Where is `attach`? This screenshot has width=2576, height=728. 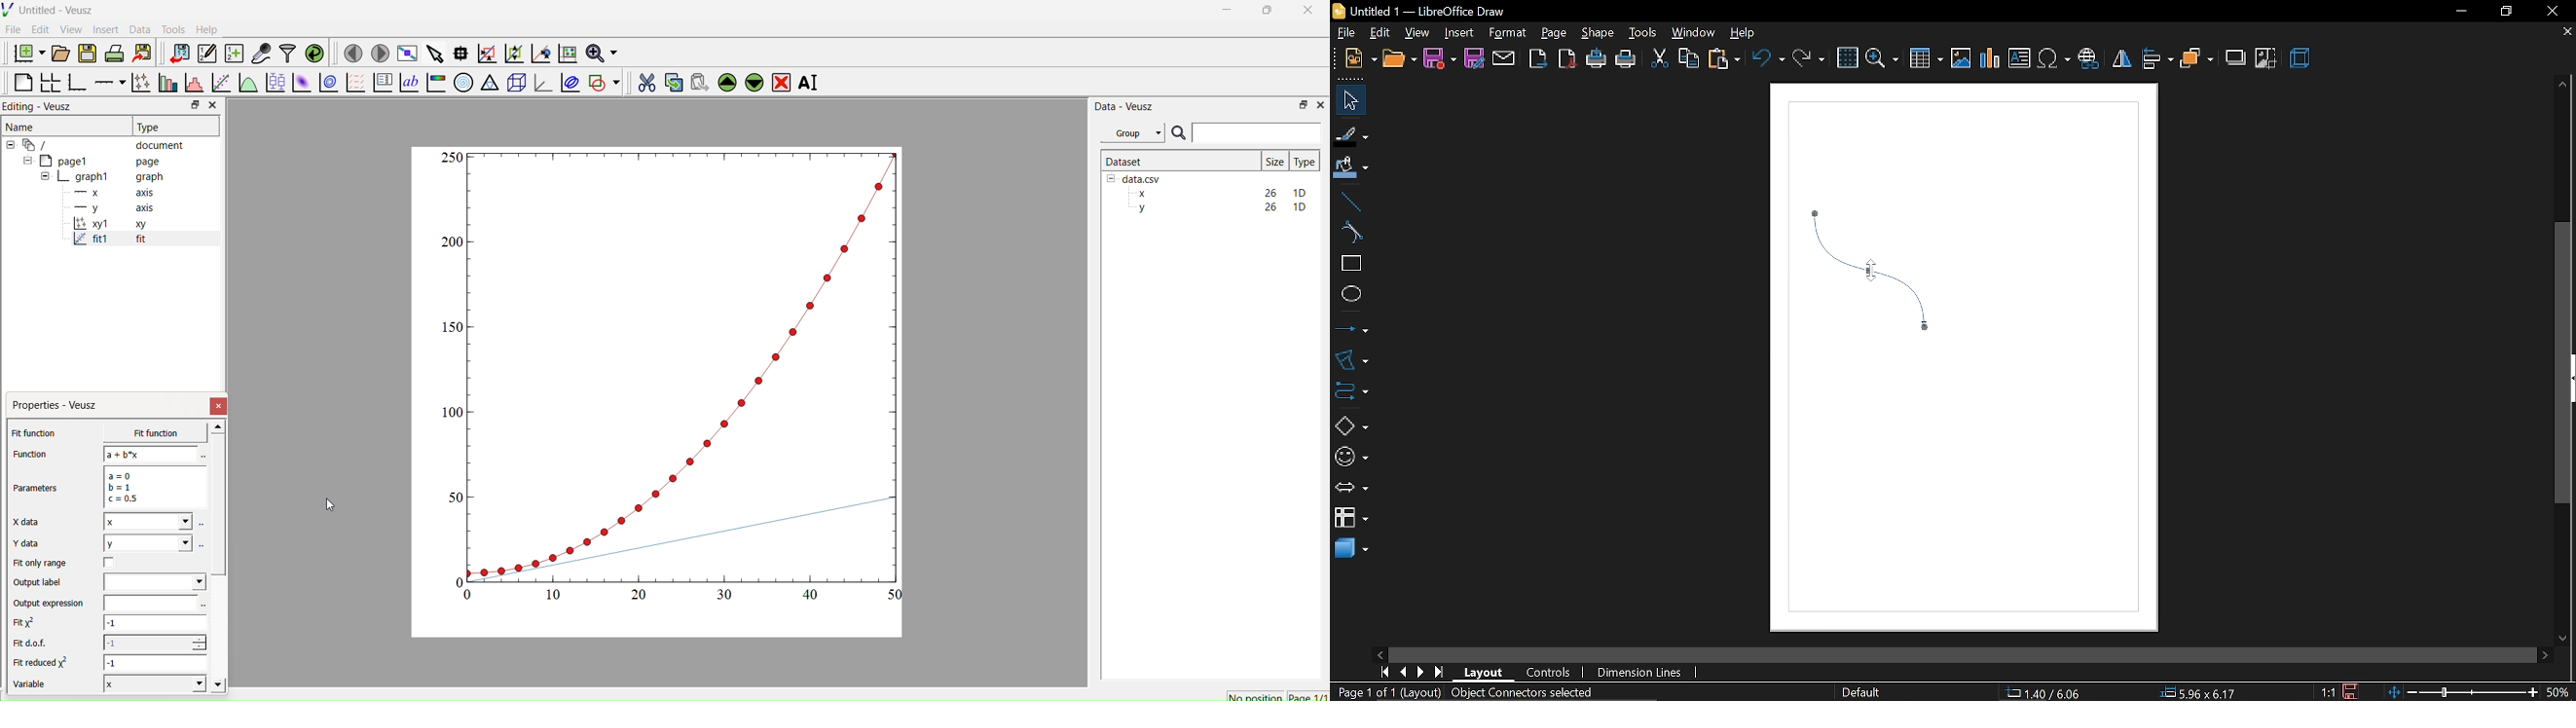 attach is located at coordinates (1503, 58).